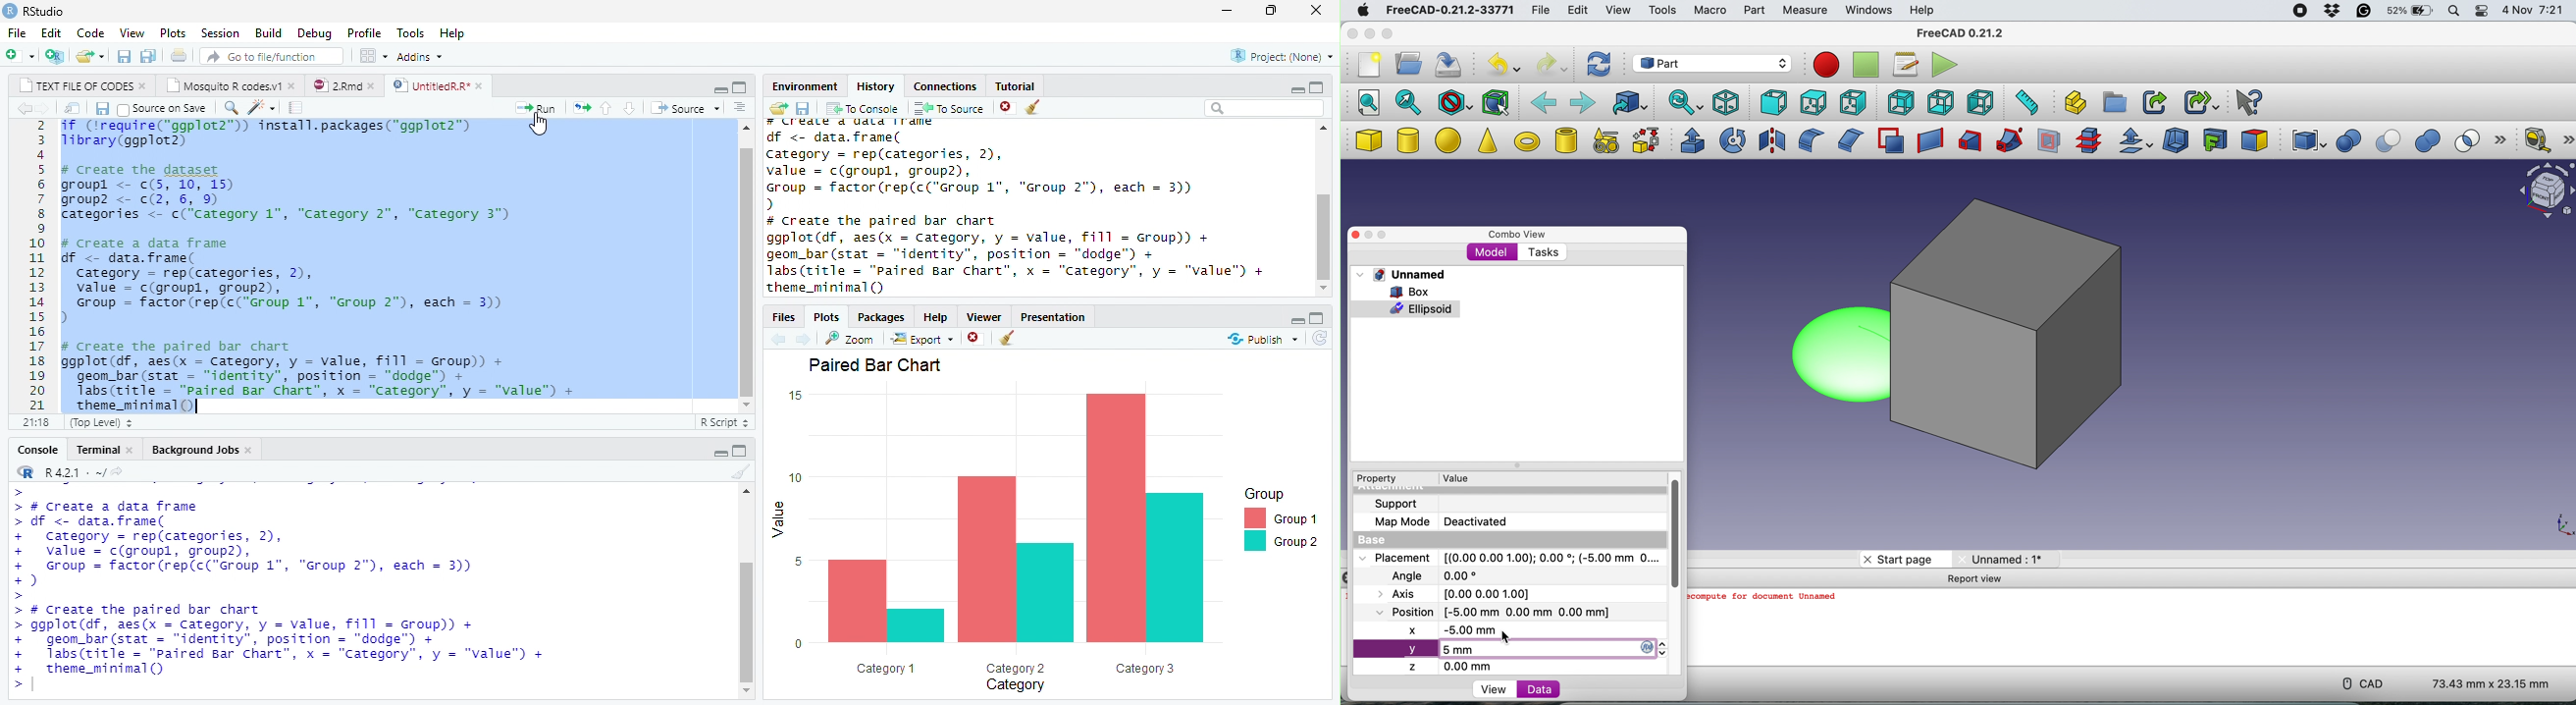  What do you see at coordinates (261, 108) in the screenshot?
I see `code tools` at bounding box center [261, 108].